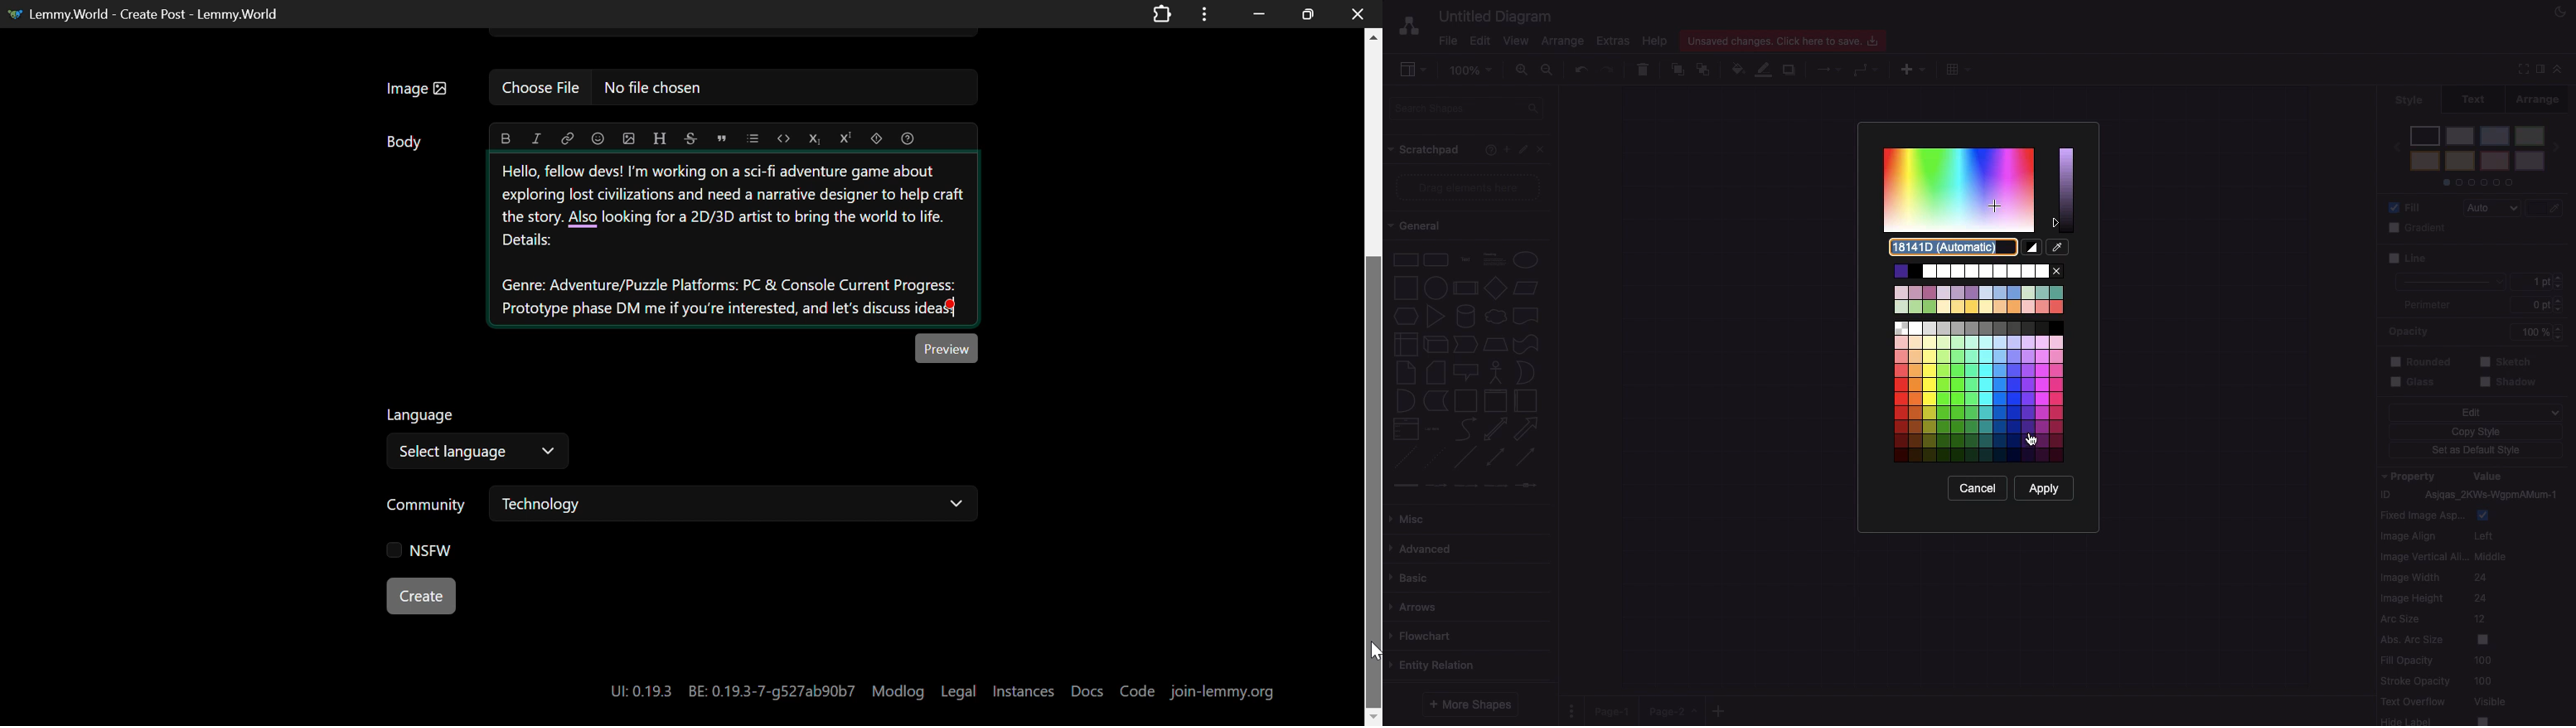 The height and width of the screenshot is (728, 2576). What do you see at coordinates (1494, 457) in the screenshot?
I see `bidirectional connector` at bounding box center [1494, 457].